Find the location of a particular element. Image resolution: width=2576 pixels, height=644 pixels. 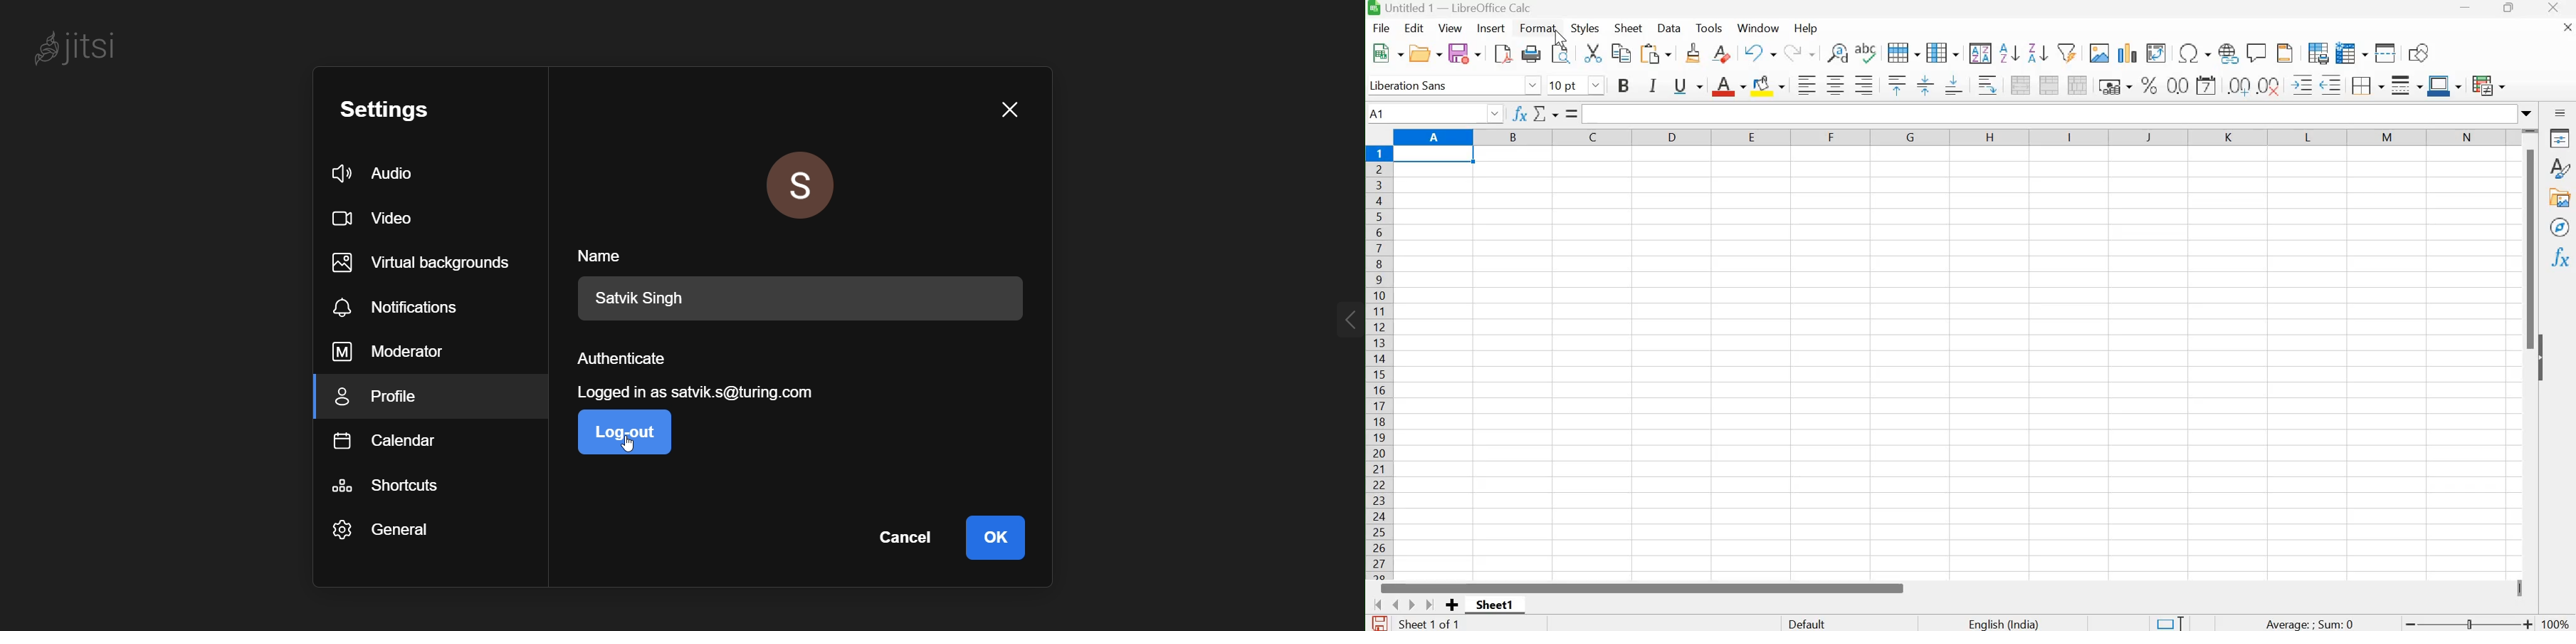

Styles is located at coordinates (1585, 29).